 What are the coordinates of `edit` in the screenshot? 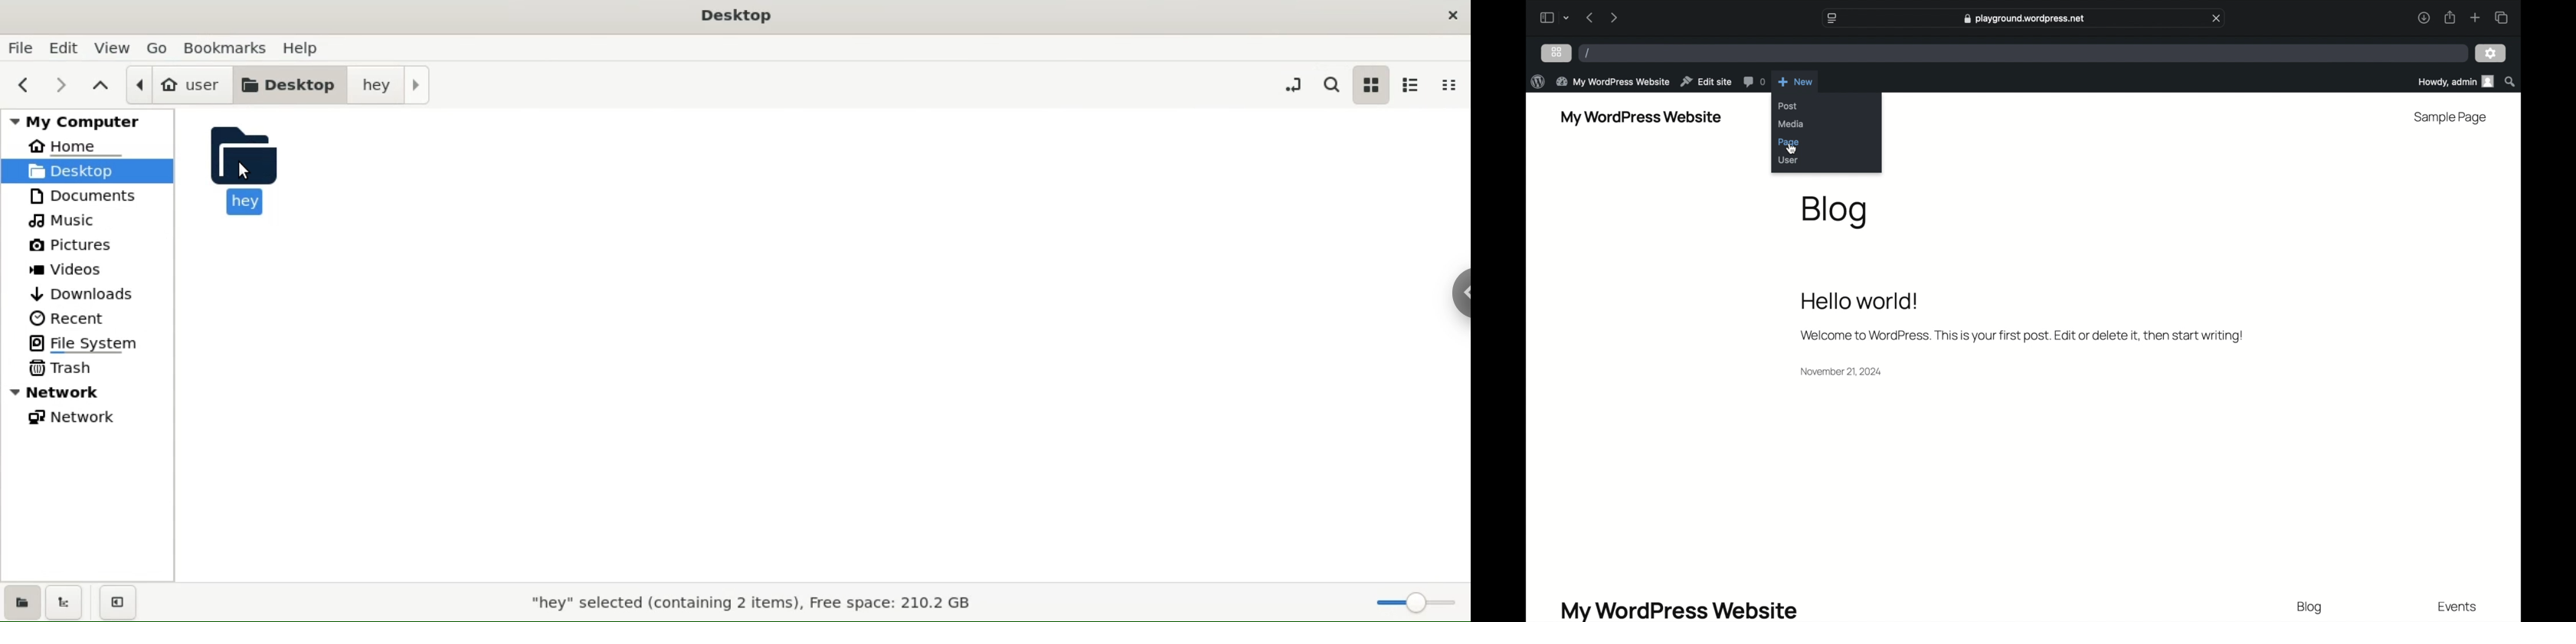 It's located at (62, 47).